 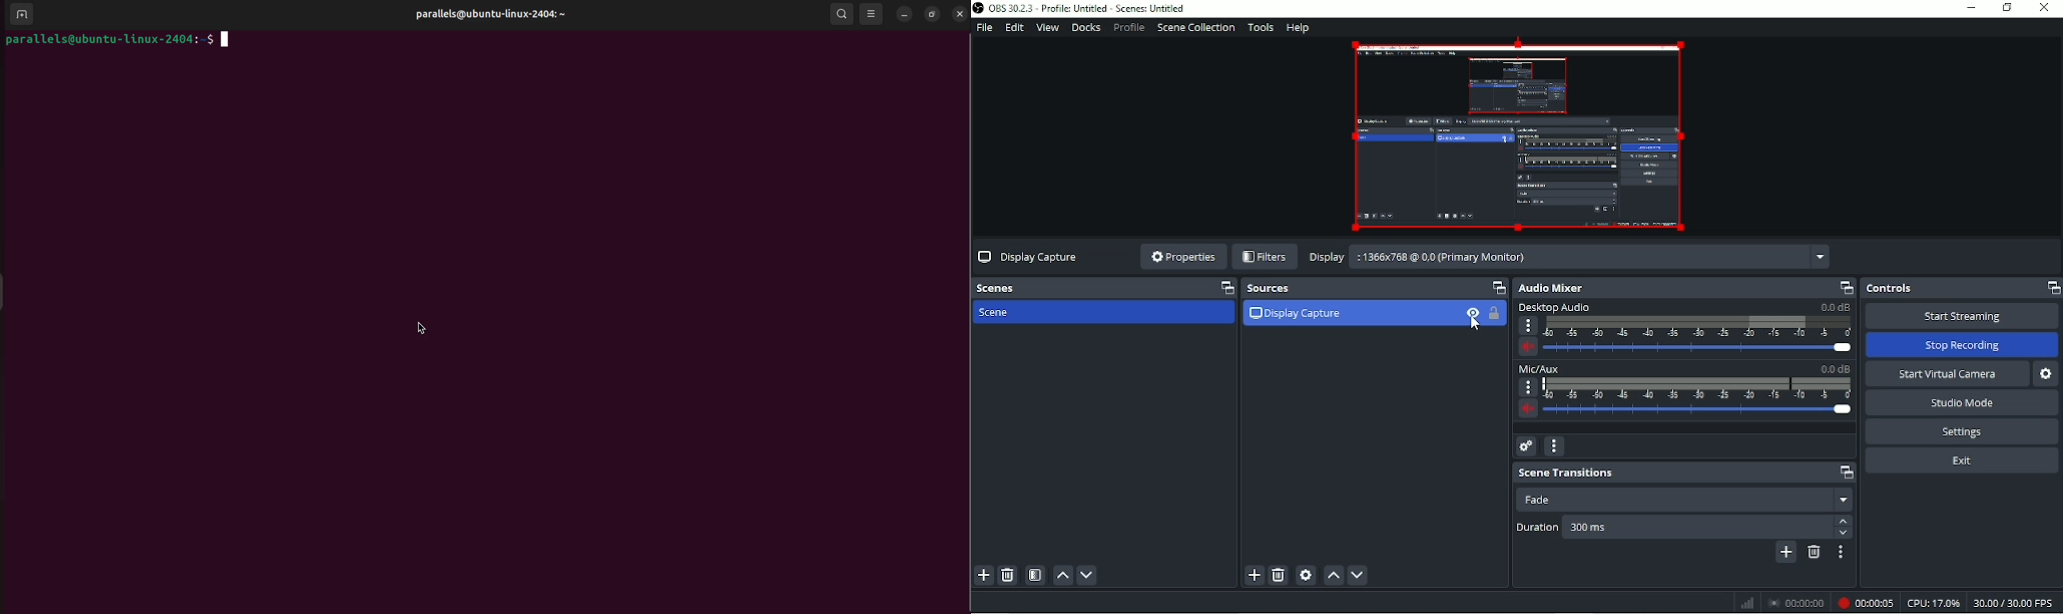 What do you see at coordinates (1279, 575) in the screenshot?
I see `Remove selected source(s)` at bounding box center [1279, 575].